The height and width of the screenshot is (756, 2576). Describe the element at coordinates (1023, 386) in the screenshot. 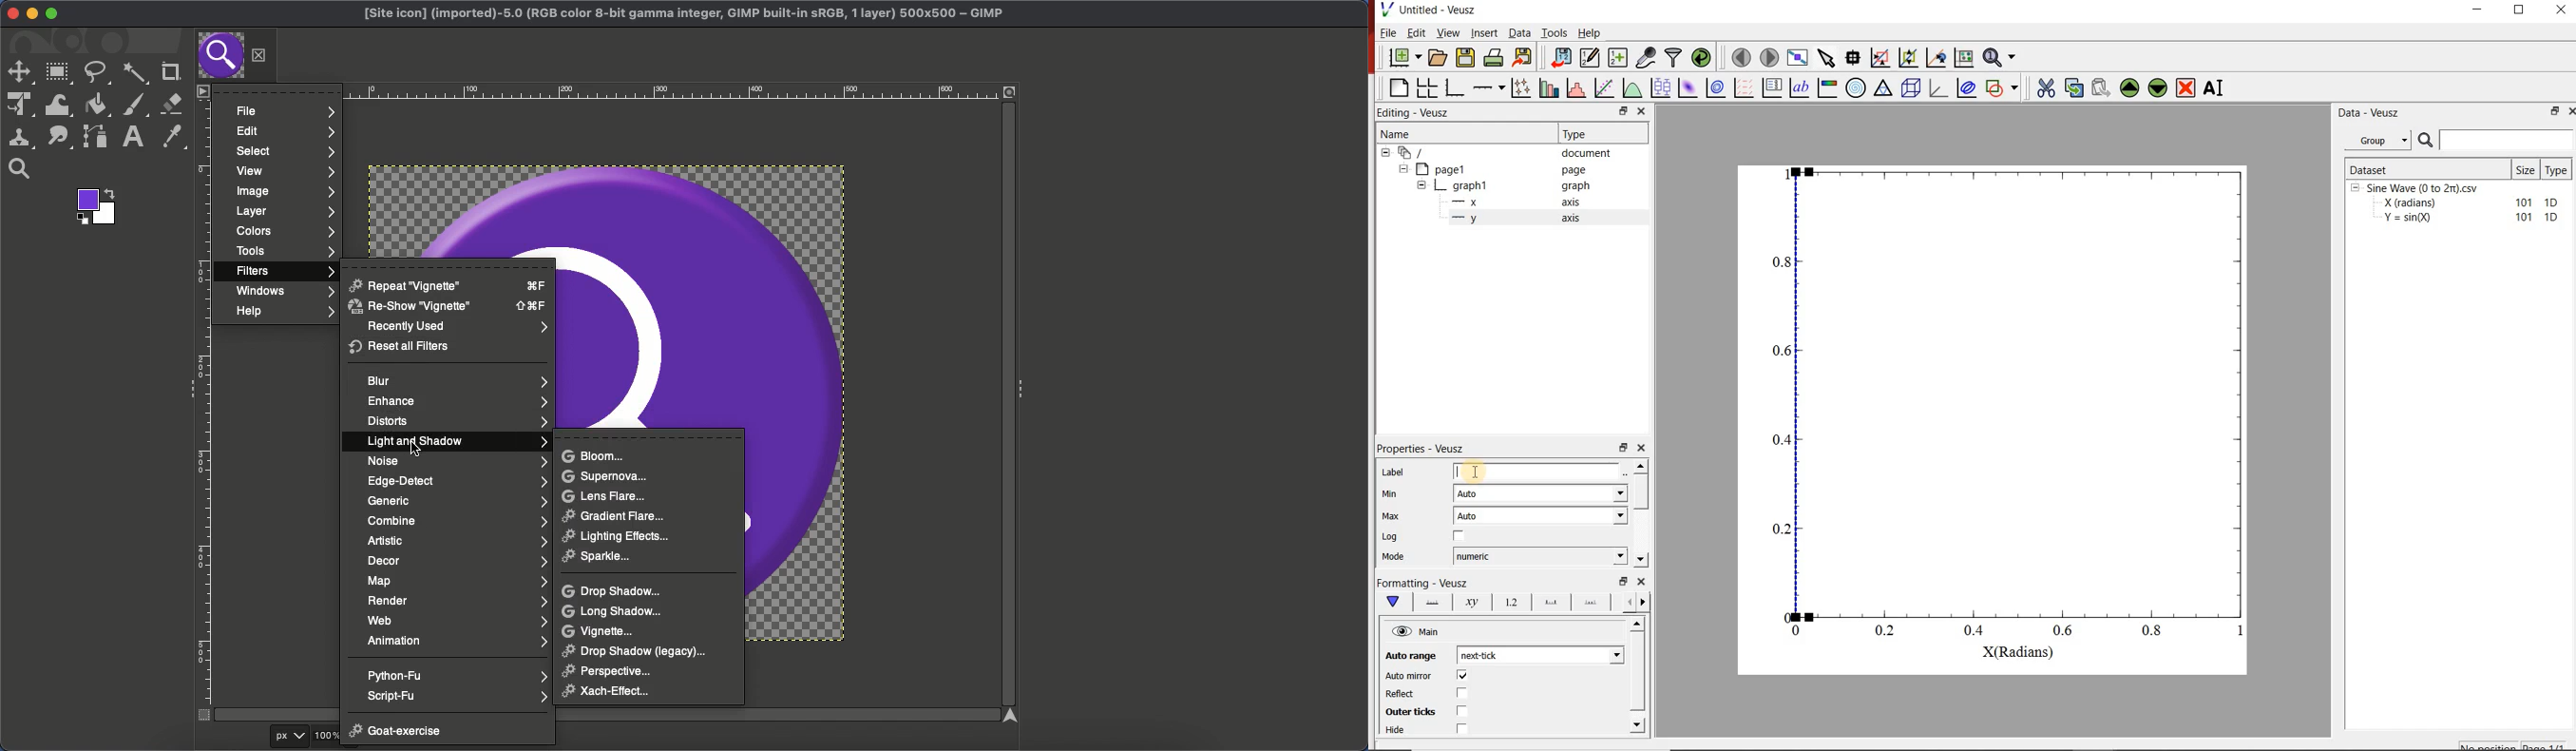

I see `Collapse` at that location.